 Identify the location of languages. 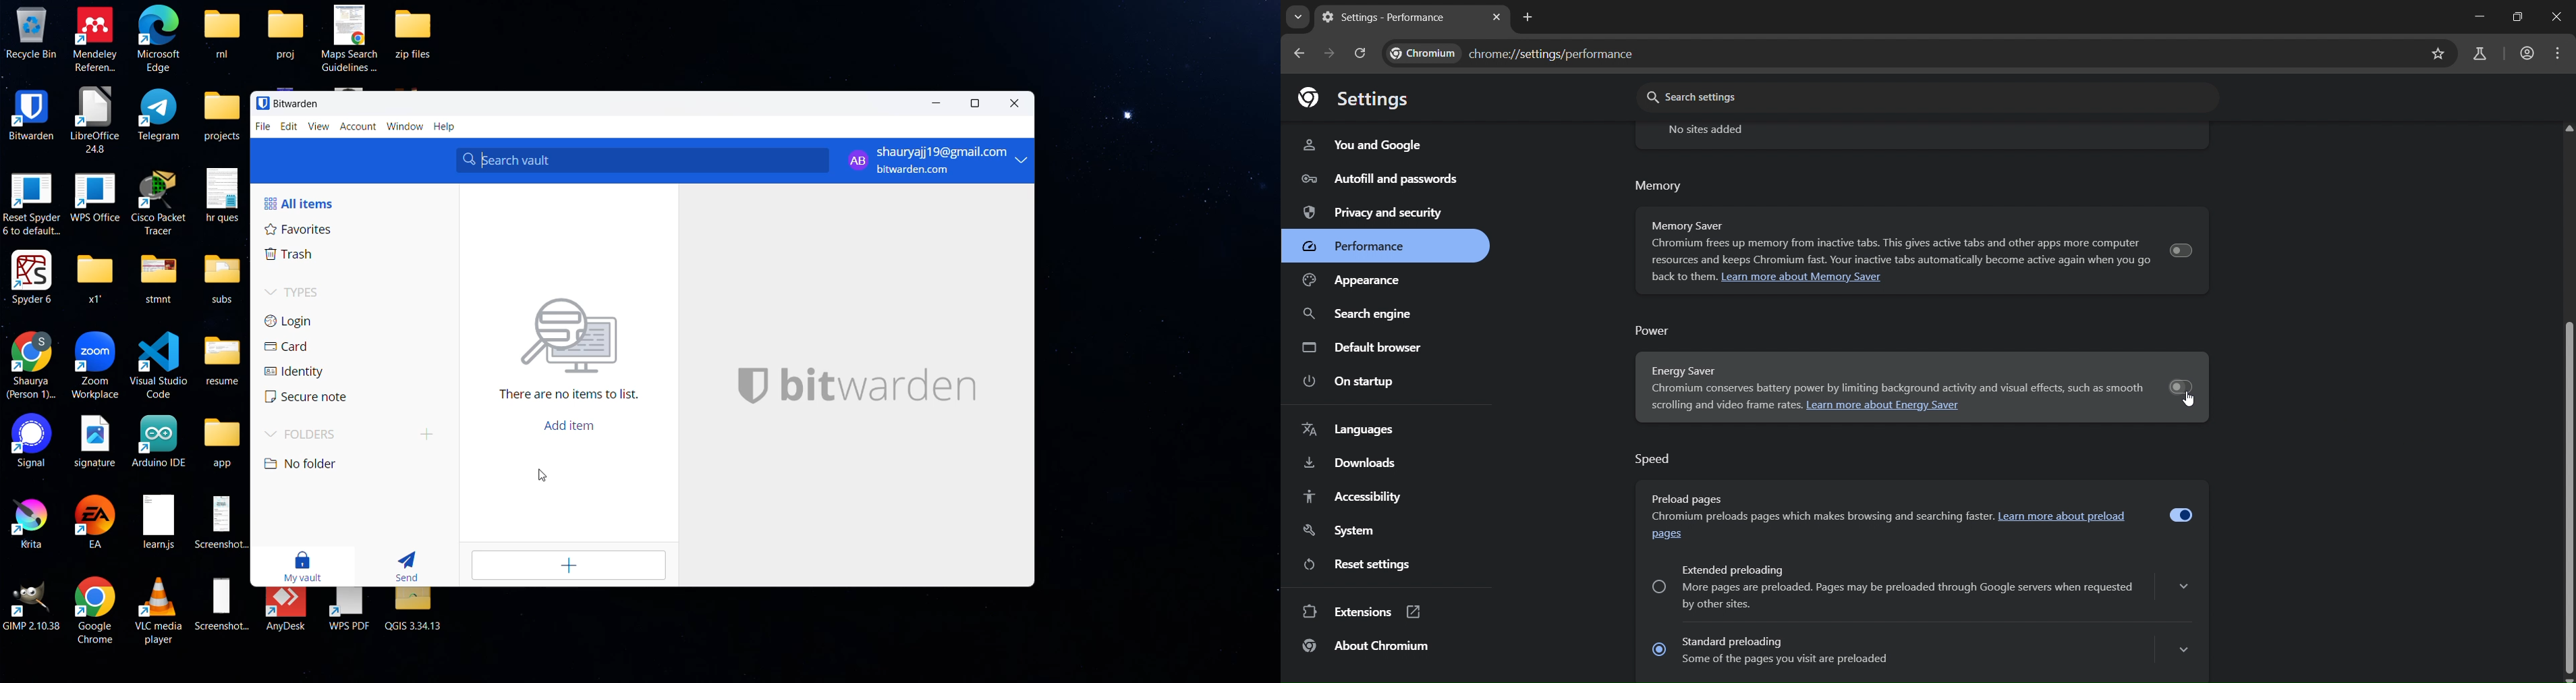
(1349, 429).